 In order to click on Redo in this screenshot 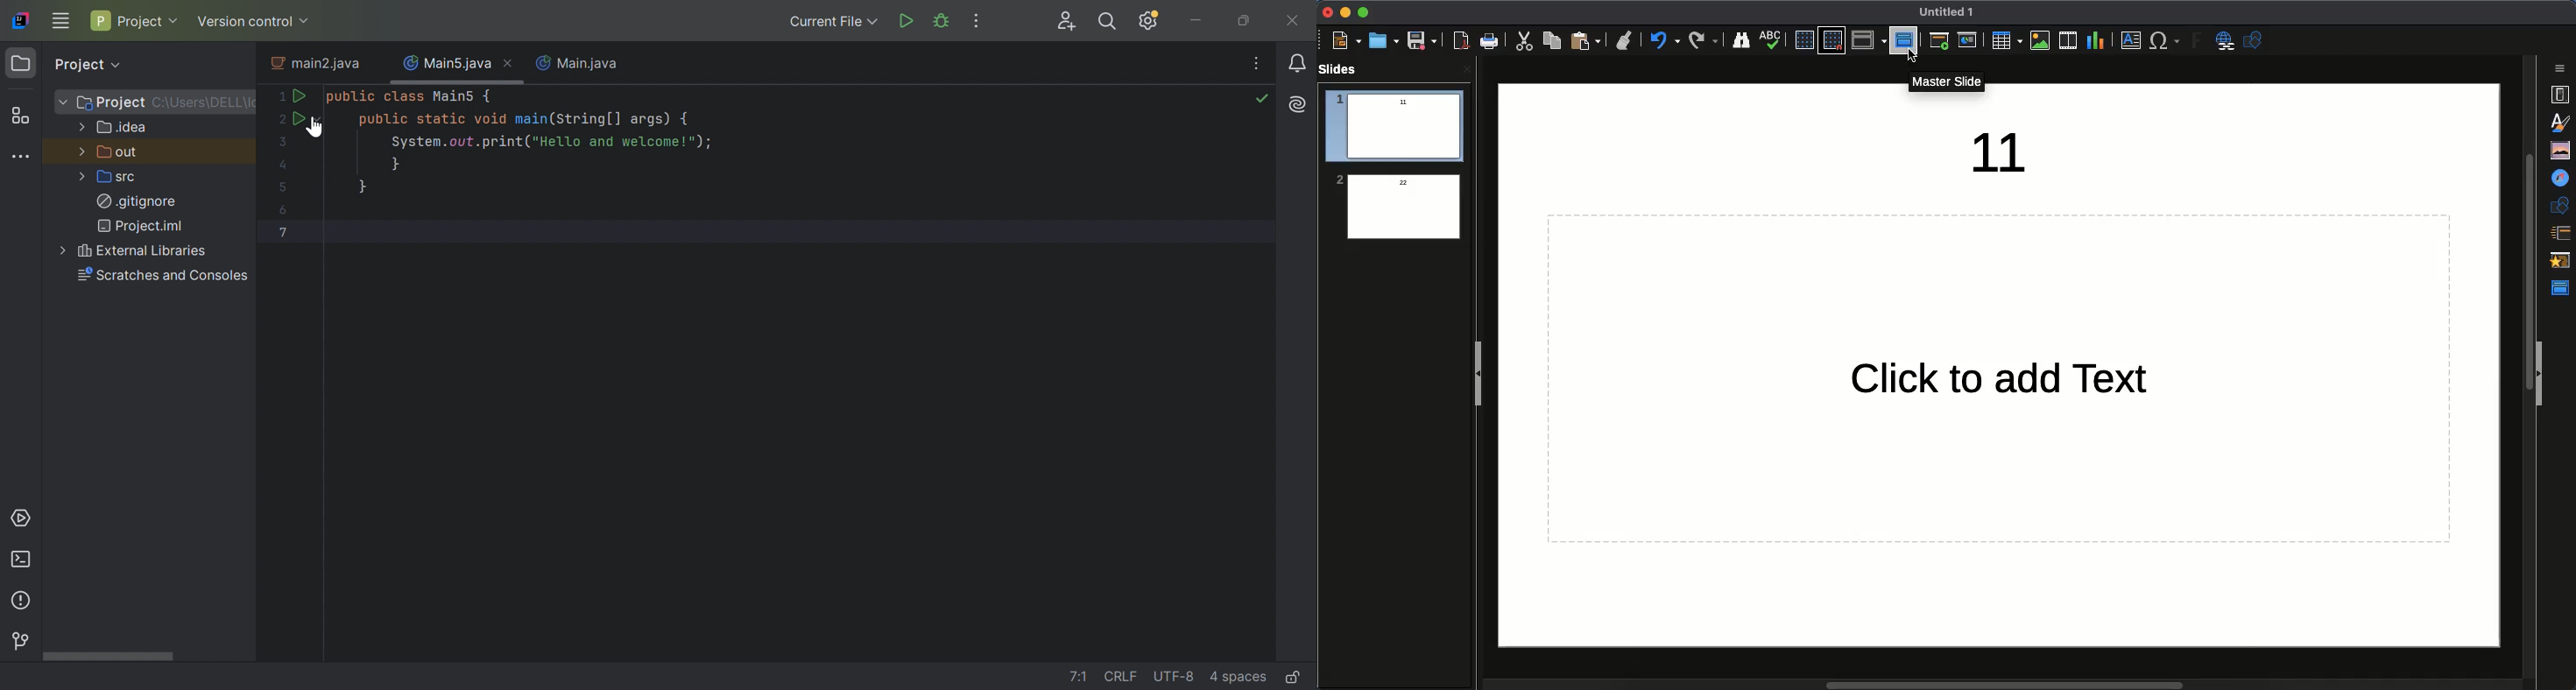, I will do `click(1704, 40)`.